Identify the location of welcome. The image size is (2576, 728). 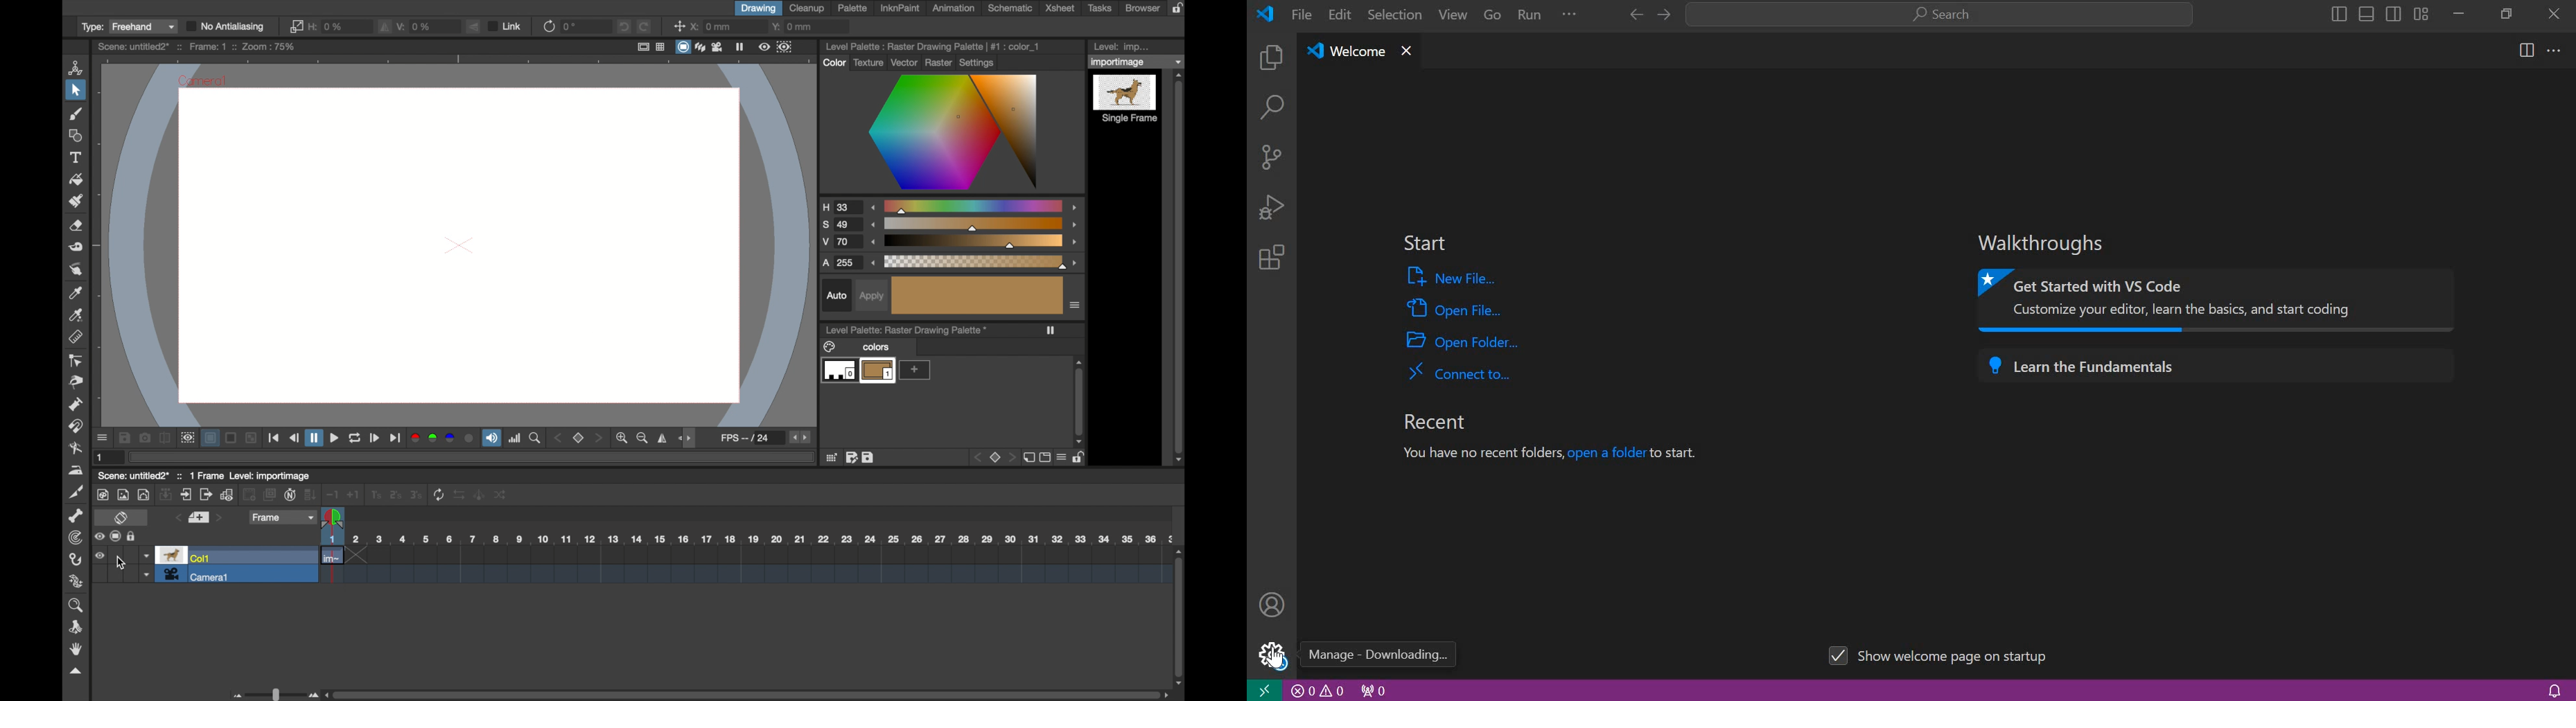
(1345, 52).